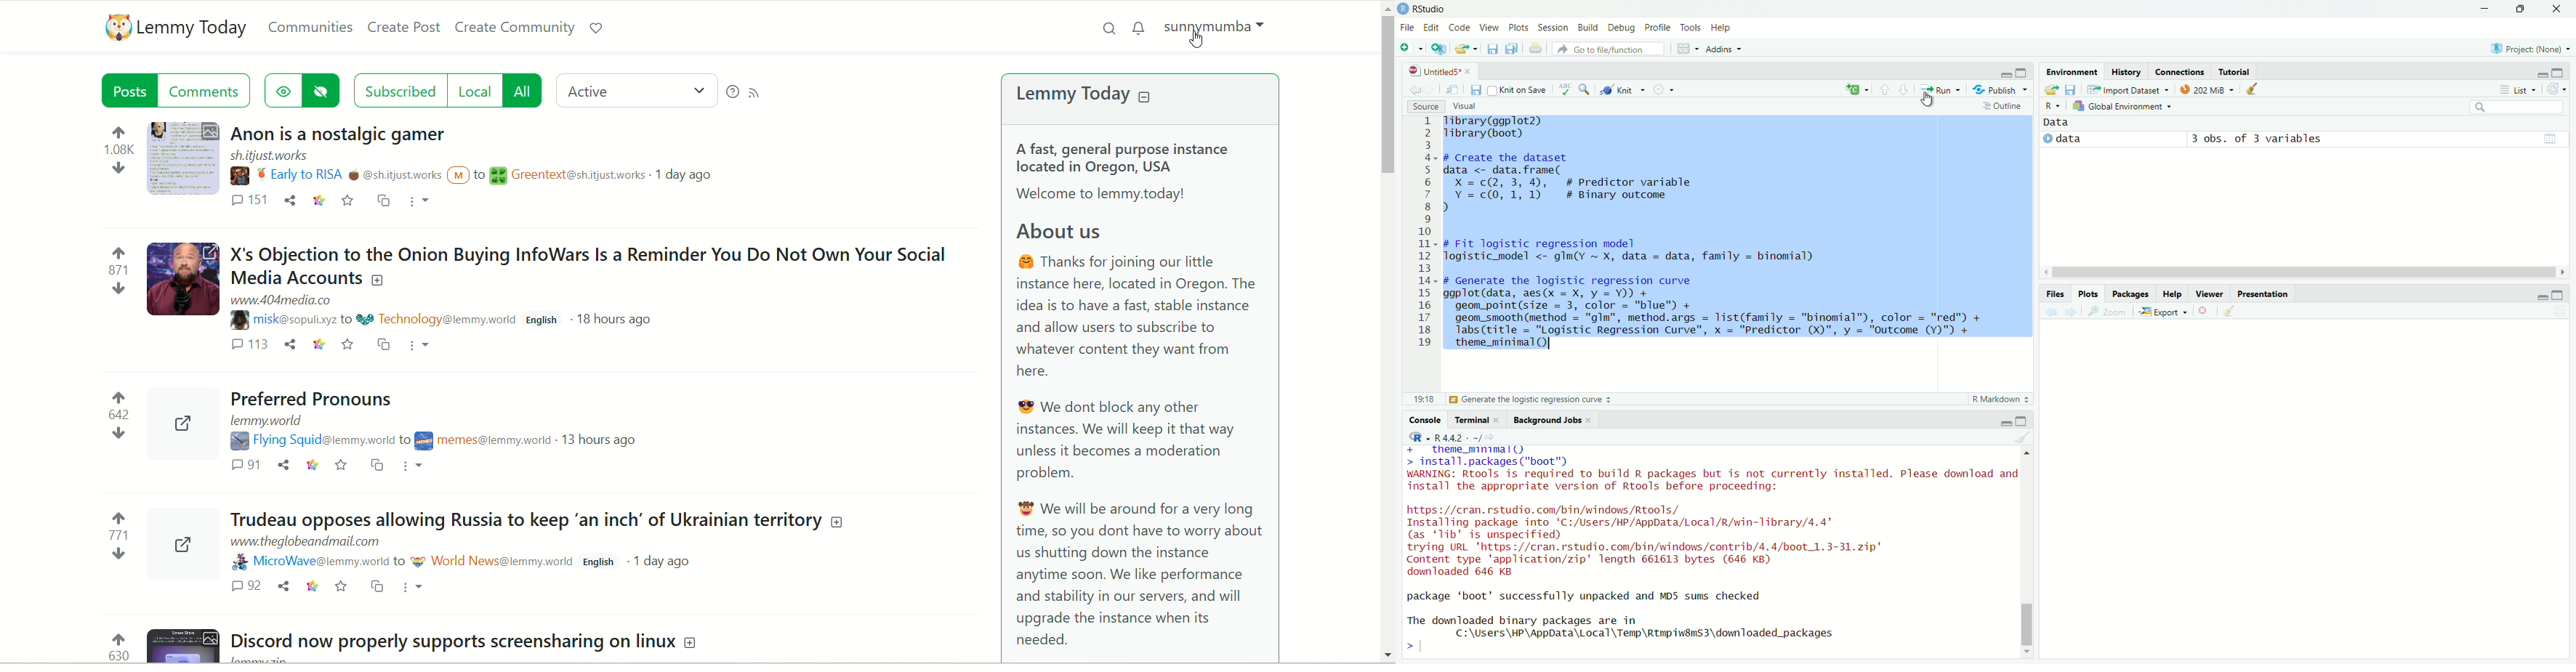 The height and width of the screenshot is (672, 2576). Describe the element at coordinates (2005, 105) in the screenshot. I see `Outline` at that location.